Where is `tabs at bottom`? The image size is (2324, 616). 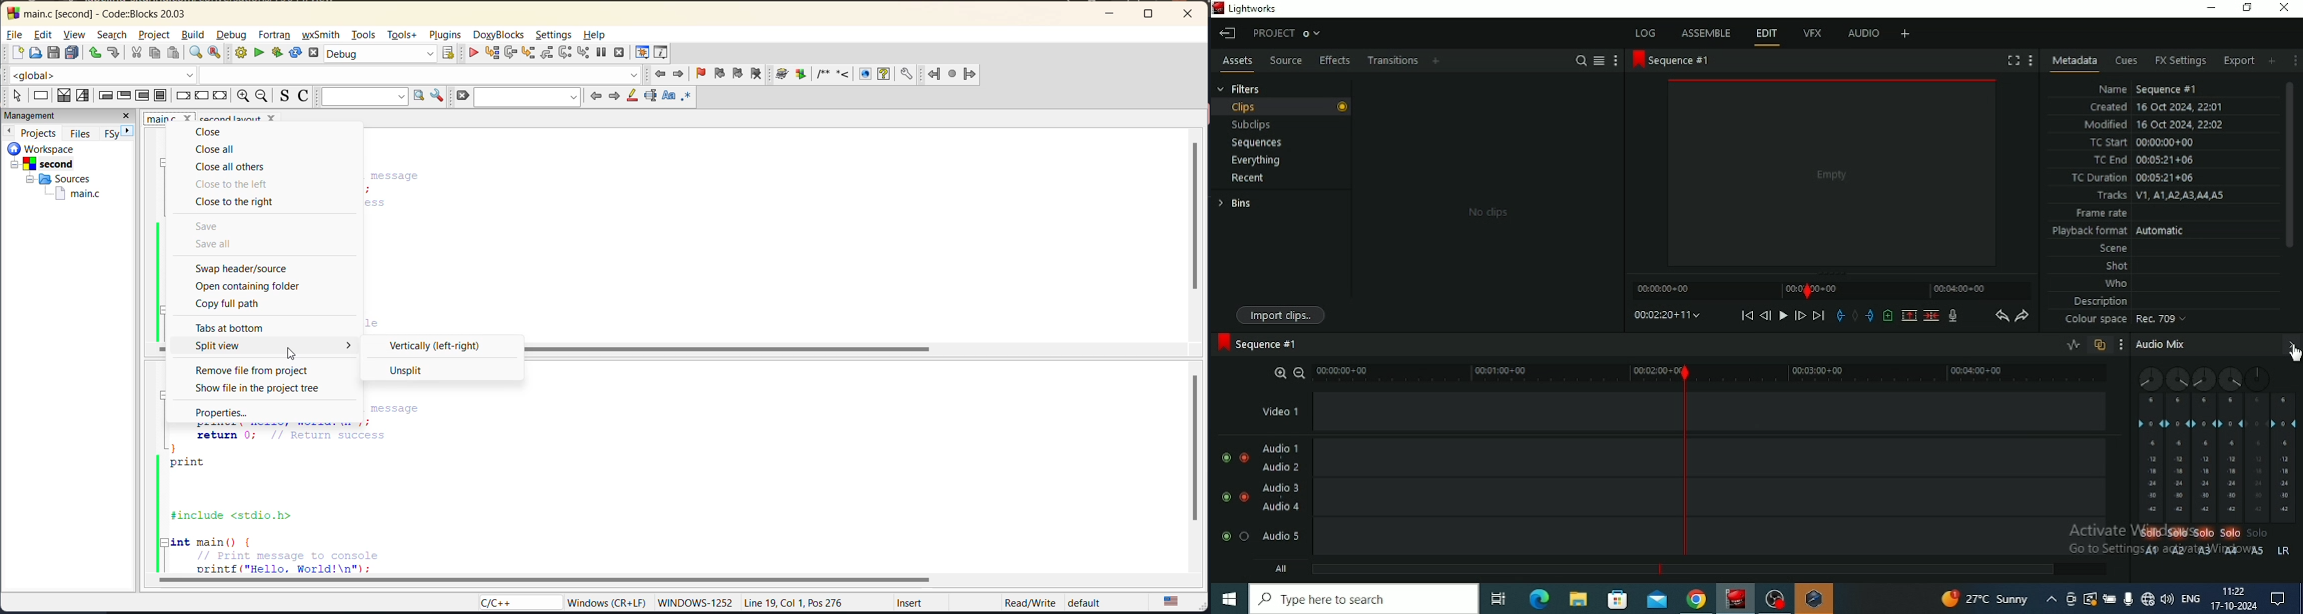
tabs at bottom is located at coordinates (233, 328).